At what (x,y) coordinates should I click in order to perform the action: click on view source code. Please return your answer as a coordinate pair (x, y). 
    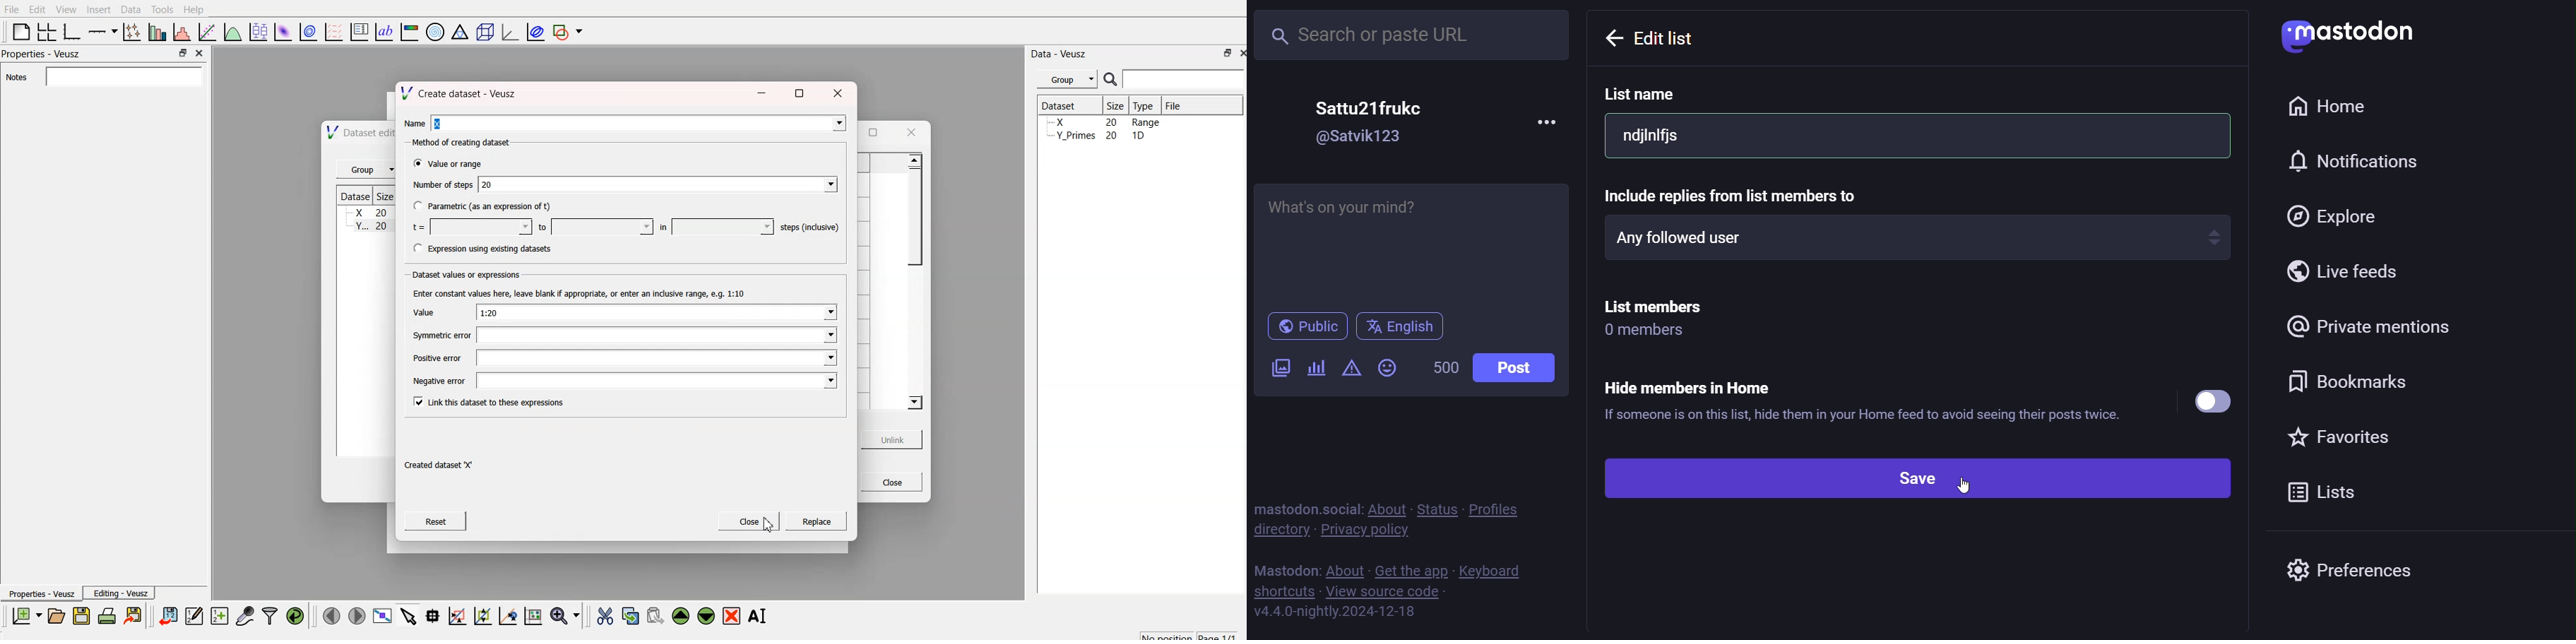
    Looking at the image, I should click on (1386, 591).